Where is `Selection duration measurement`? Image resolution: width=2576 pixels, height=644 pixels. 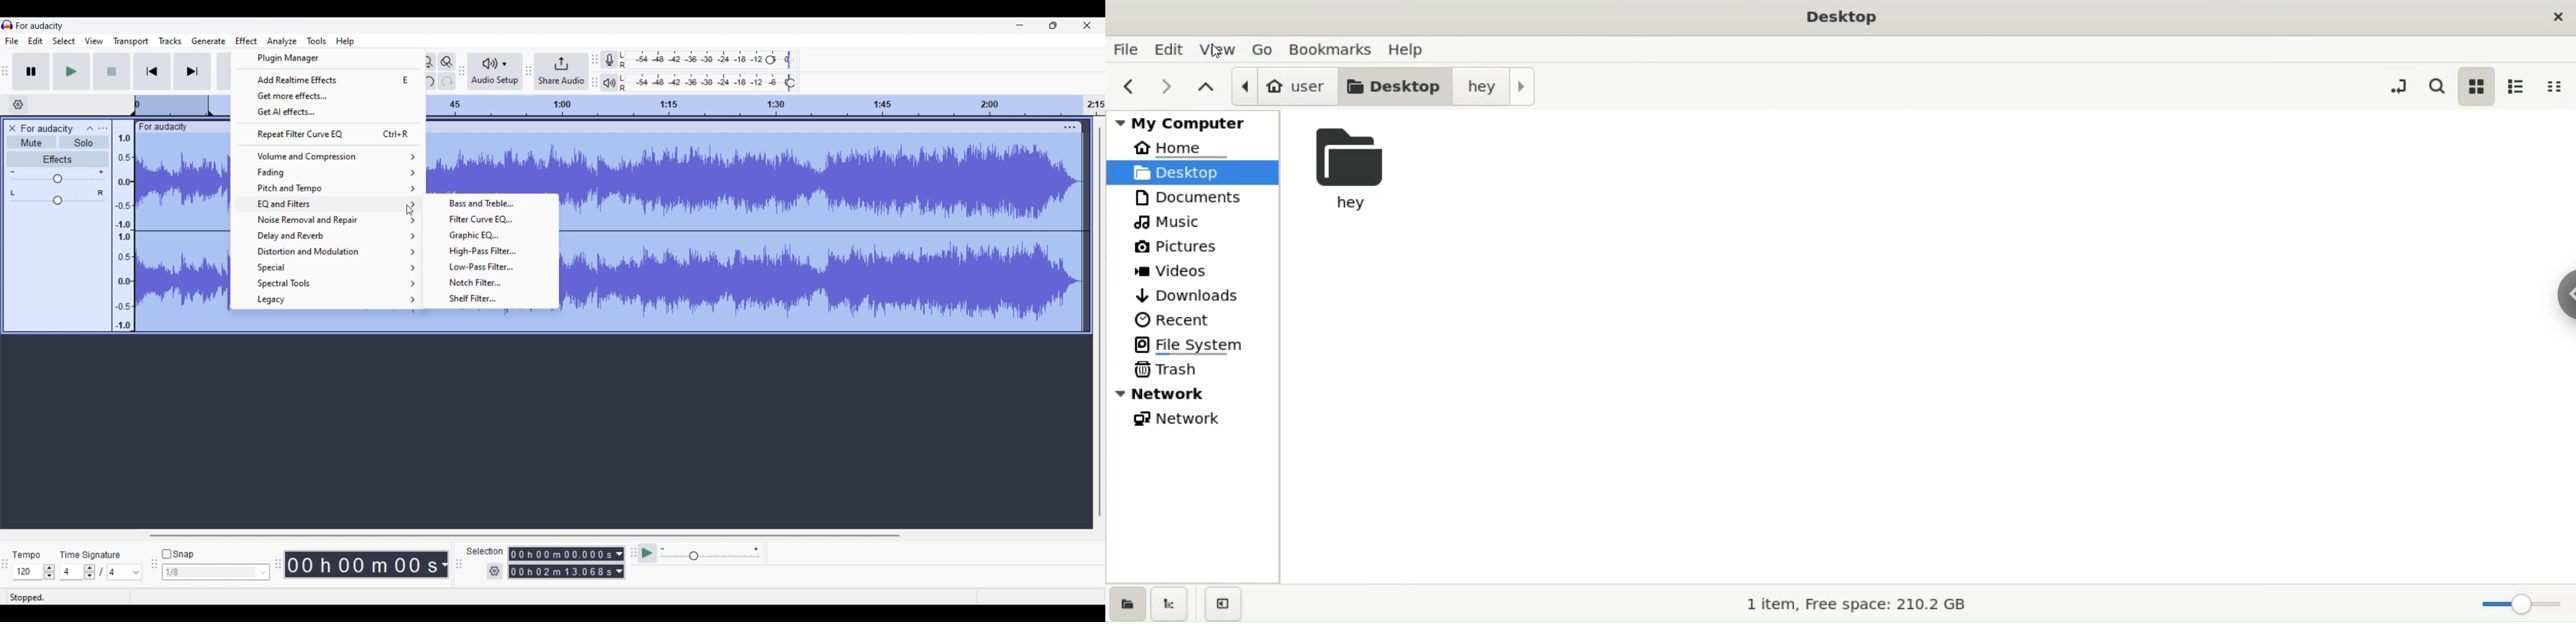 Selection duration measurement is located at coordinates (619, 563).